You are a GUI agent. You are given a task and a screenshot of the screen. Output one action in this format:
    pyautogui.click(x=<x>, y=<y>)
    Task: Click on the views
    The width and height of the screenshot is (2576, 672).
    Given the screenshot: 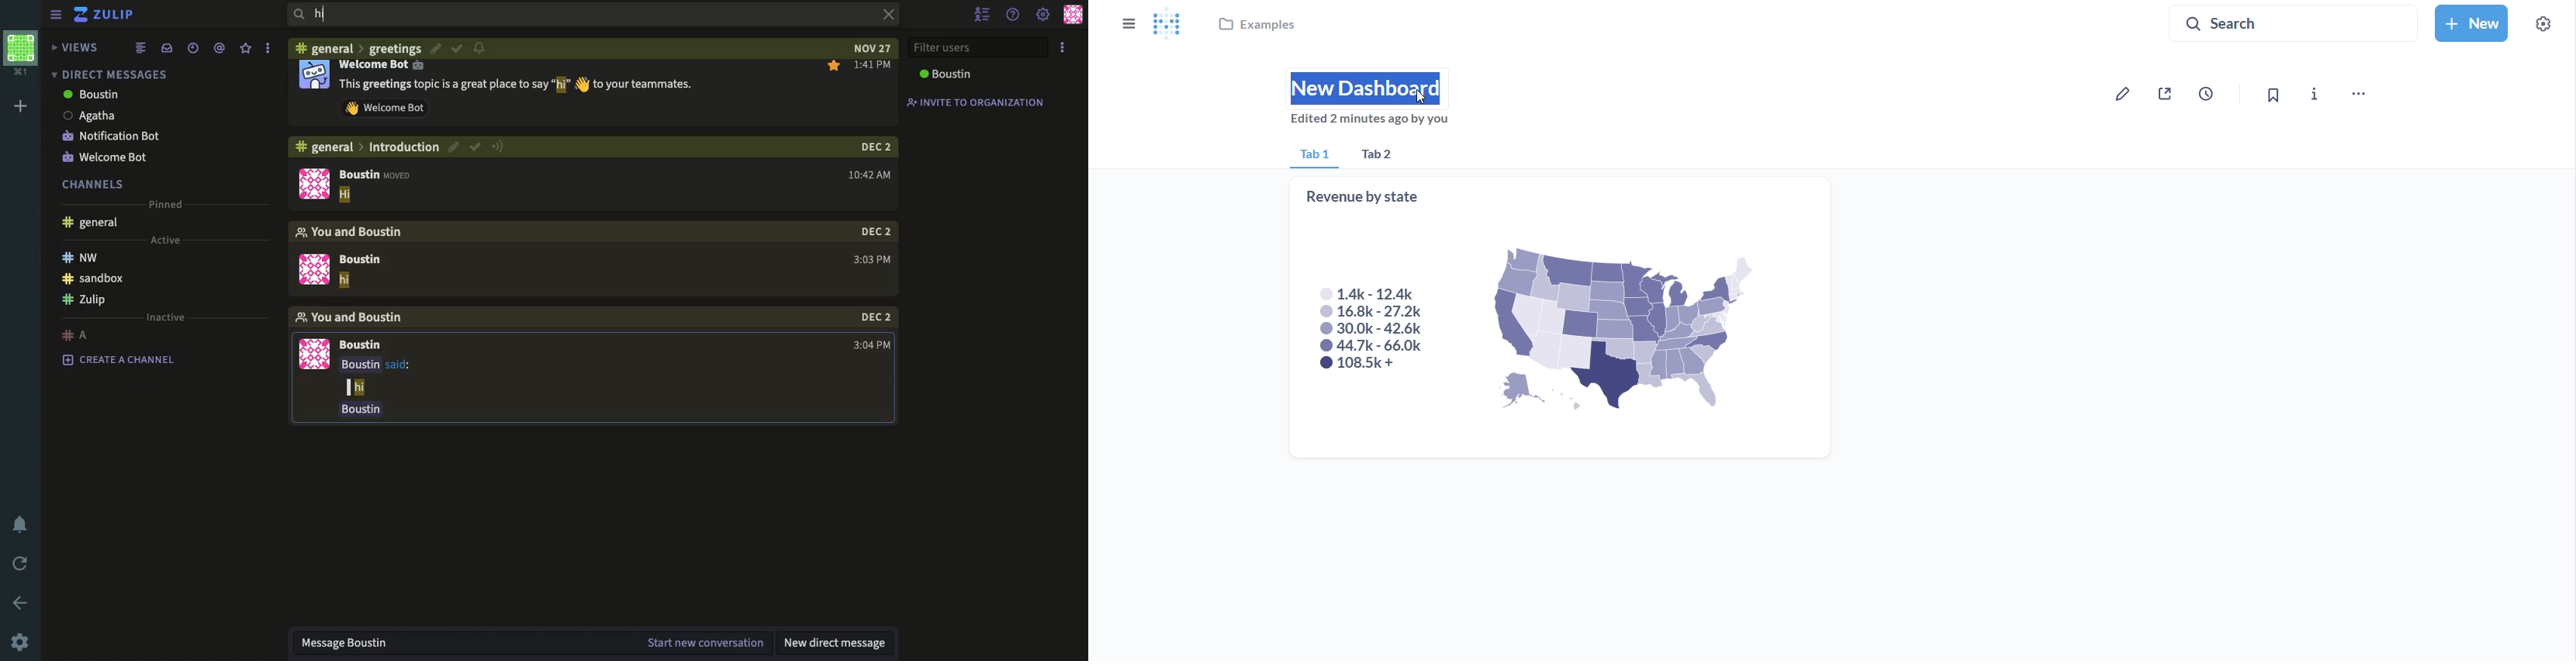 What is the action you would take?
    pyautogui.click(x=76, y=48)
    